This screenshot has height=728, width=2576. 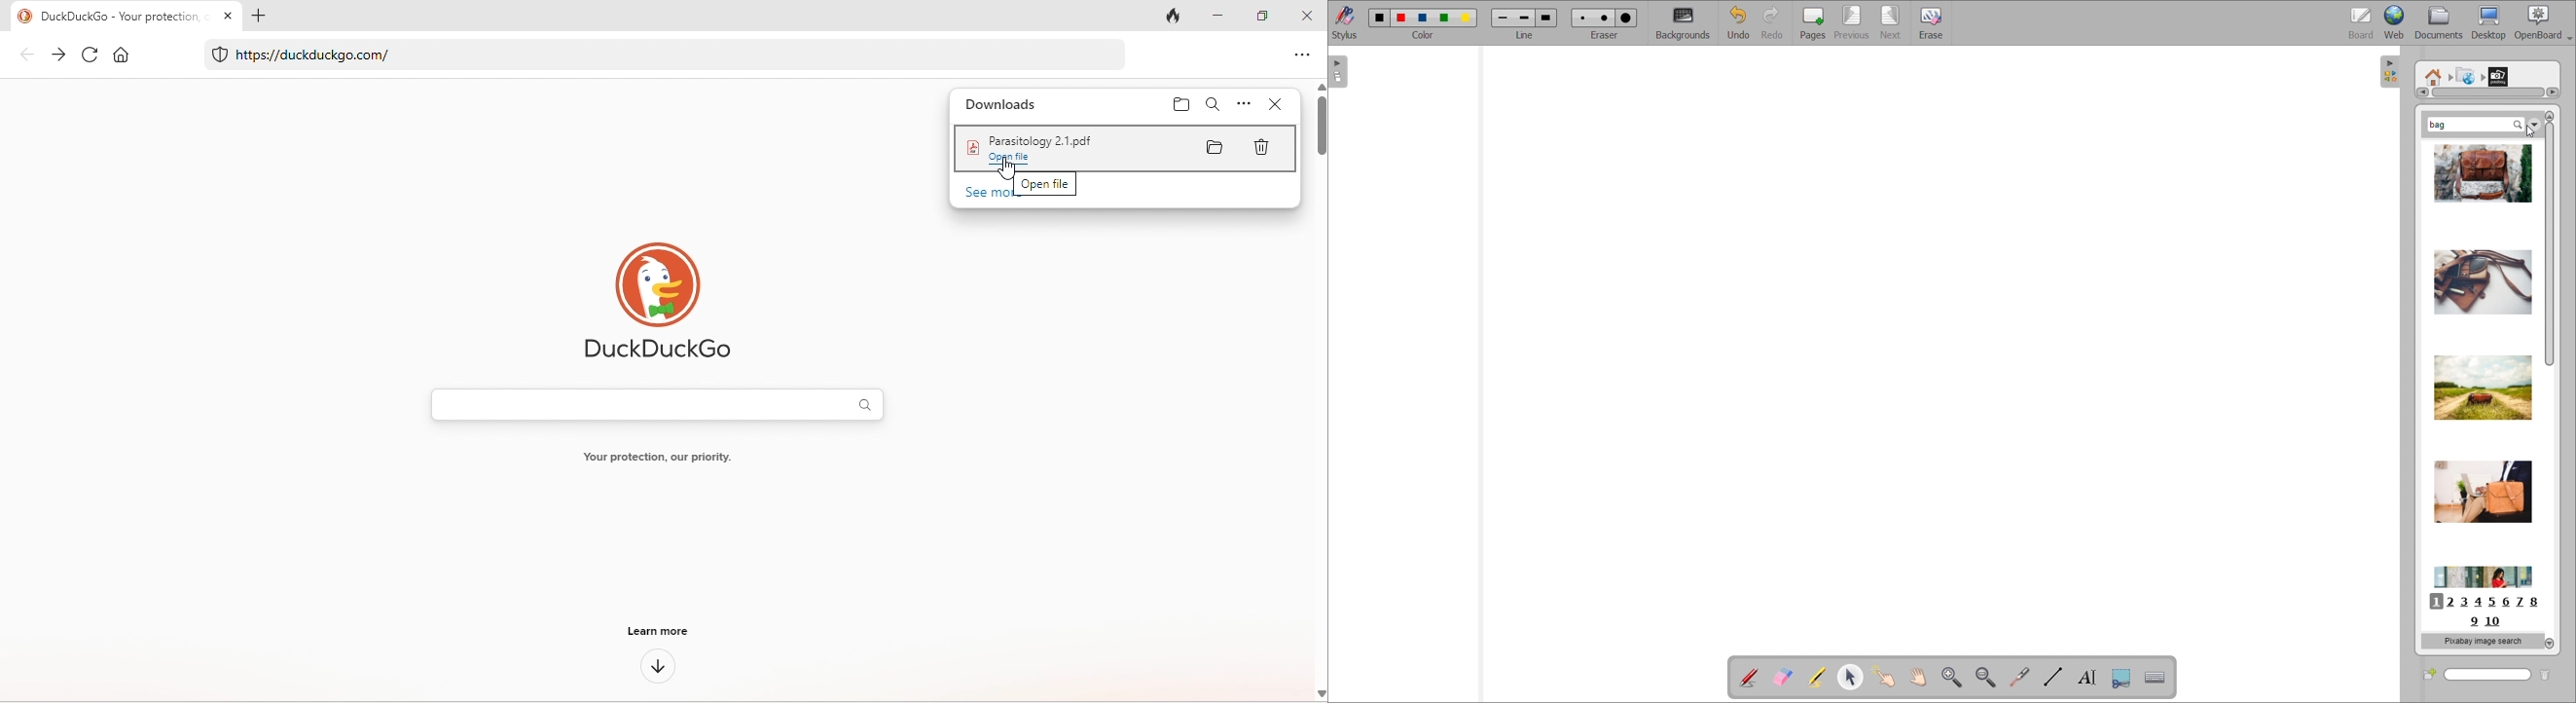 What do you see at coordinates (259, 17) in the screenshot?
I see `add tab` at bounding box center [259, 17].